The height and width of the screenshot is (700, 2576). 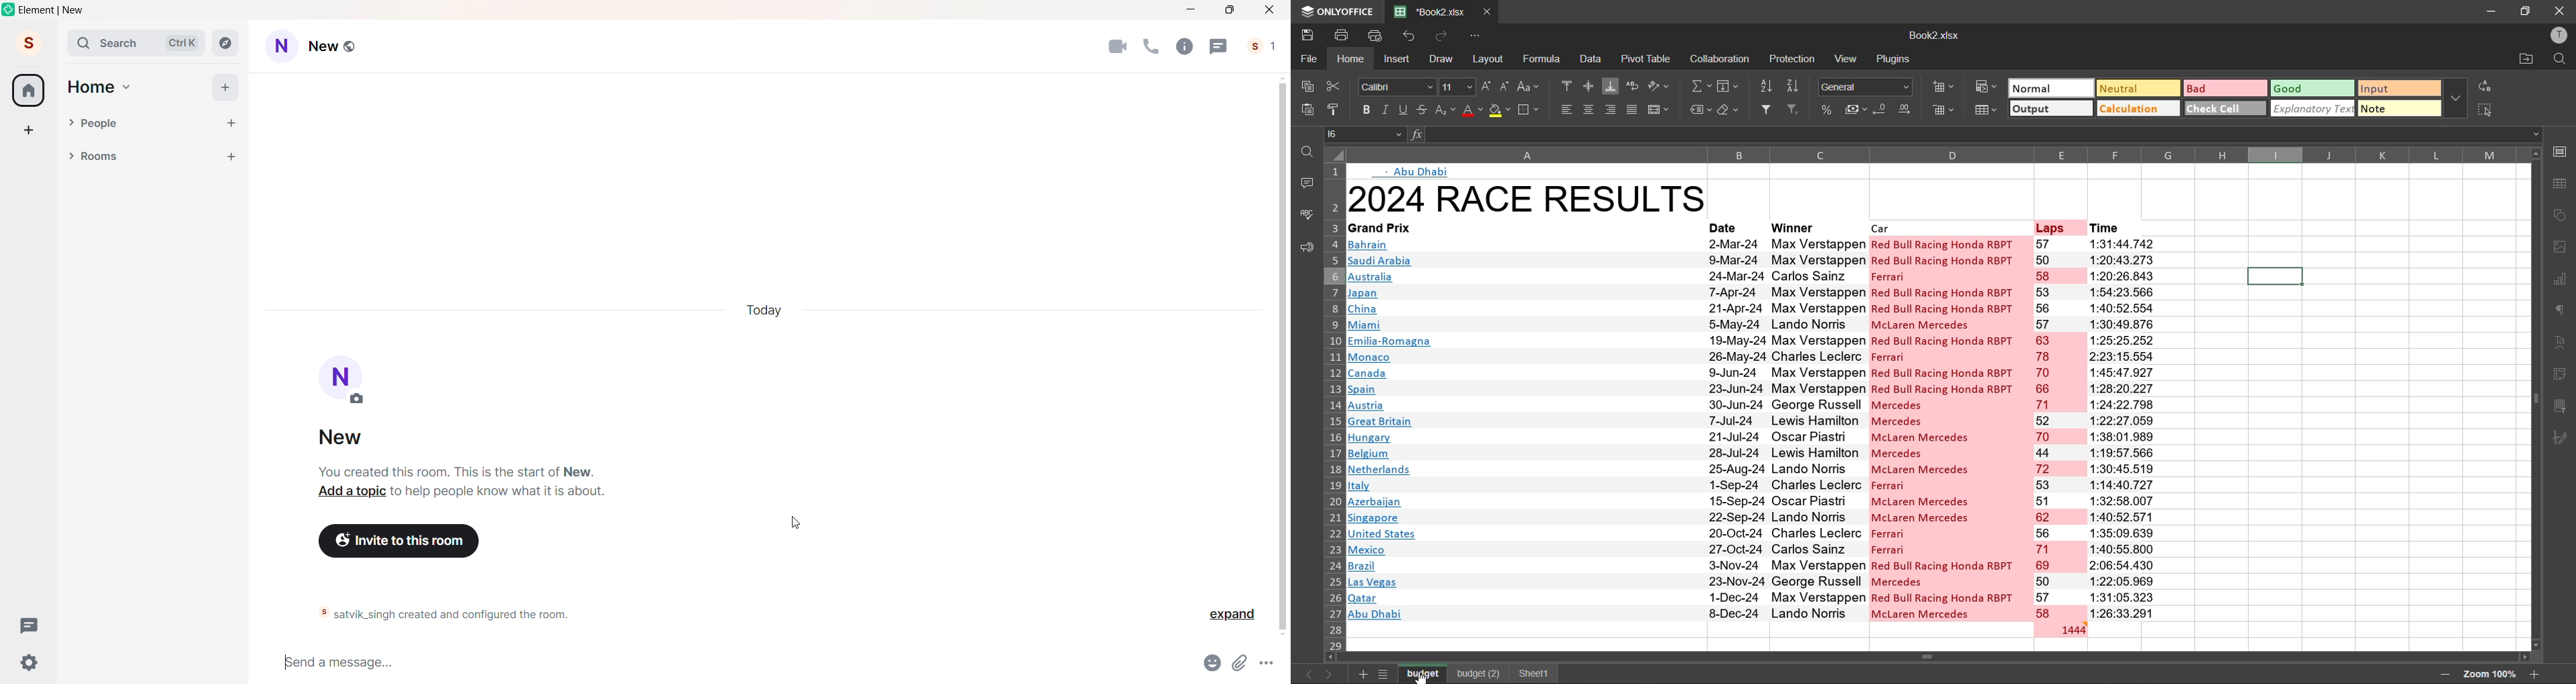 What do you see at coordinates (1364, 108) in the screenshot?
I see `bold` at bounding box center [1364, 108].